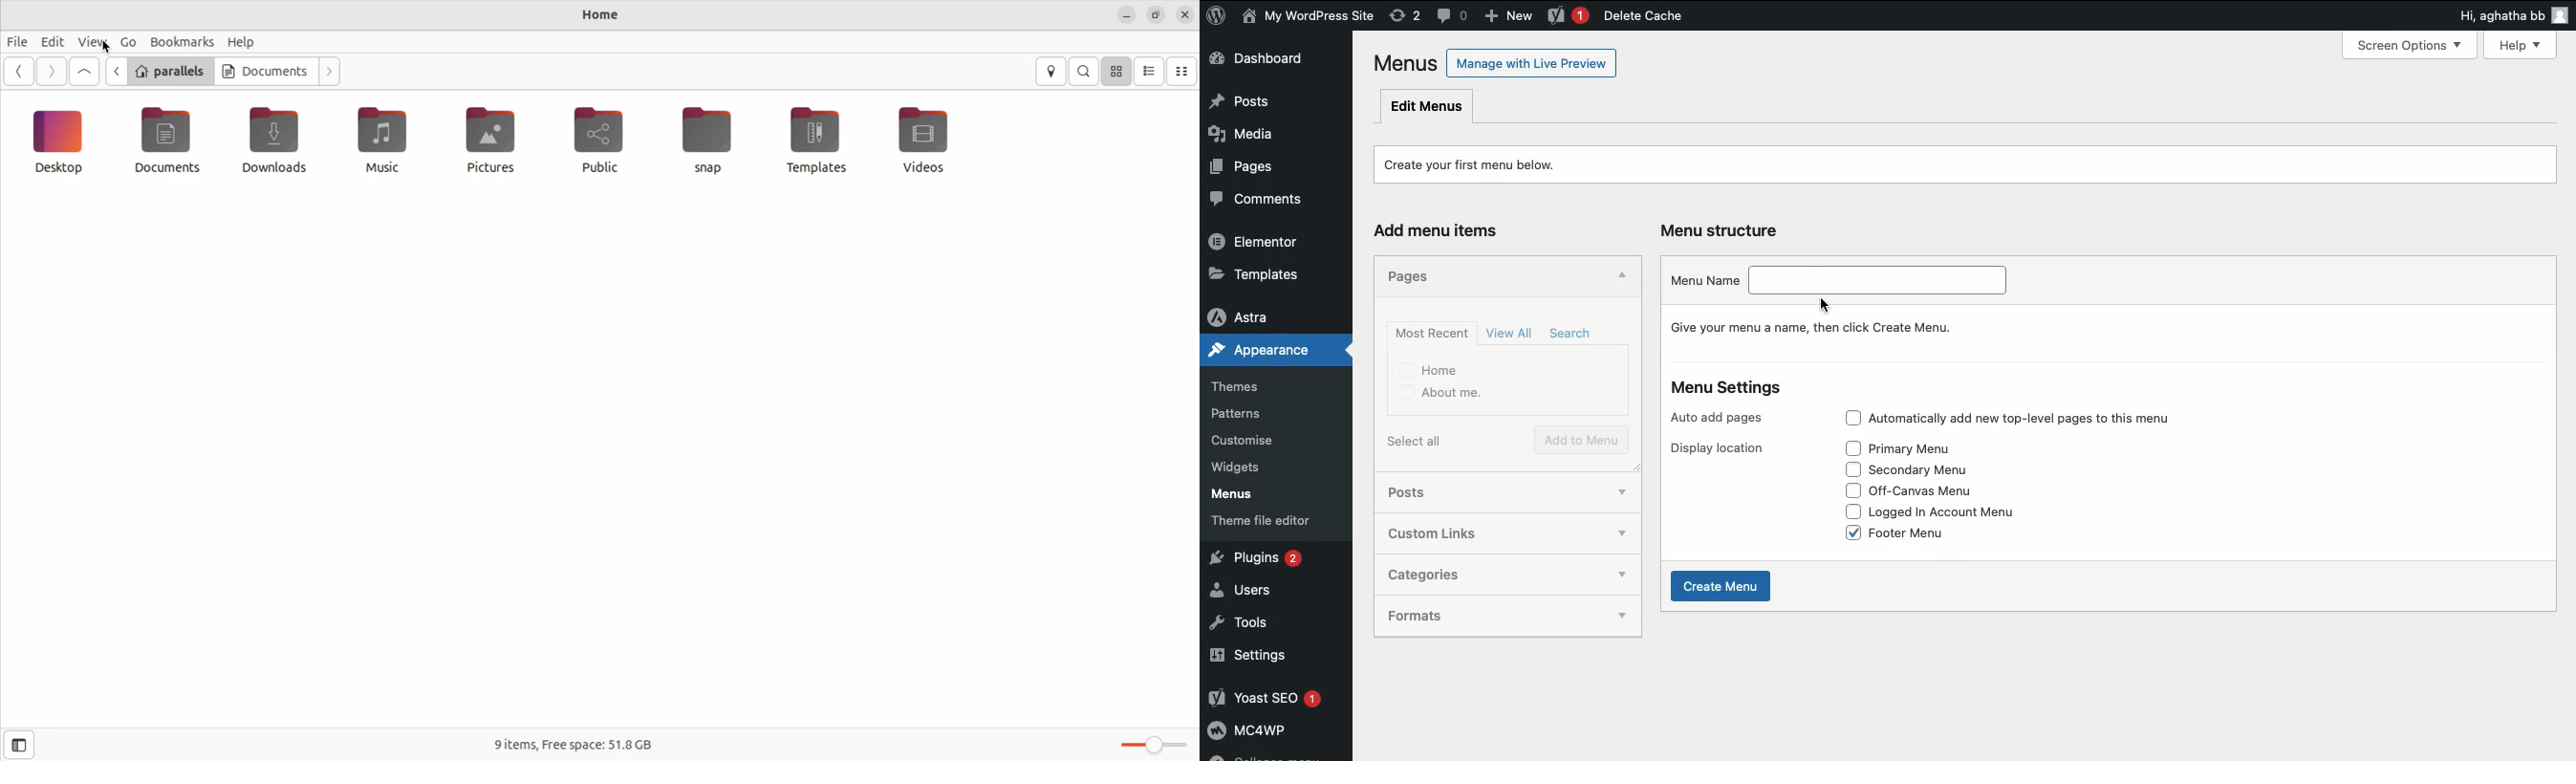 Image resolution: width=2576 pixels, height=784 pixels. Describe the element at coordinates (1931, 471) in the screenshot. I see `Secondary menu` at that location.